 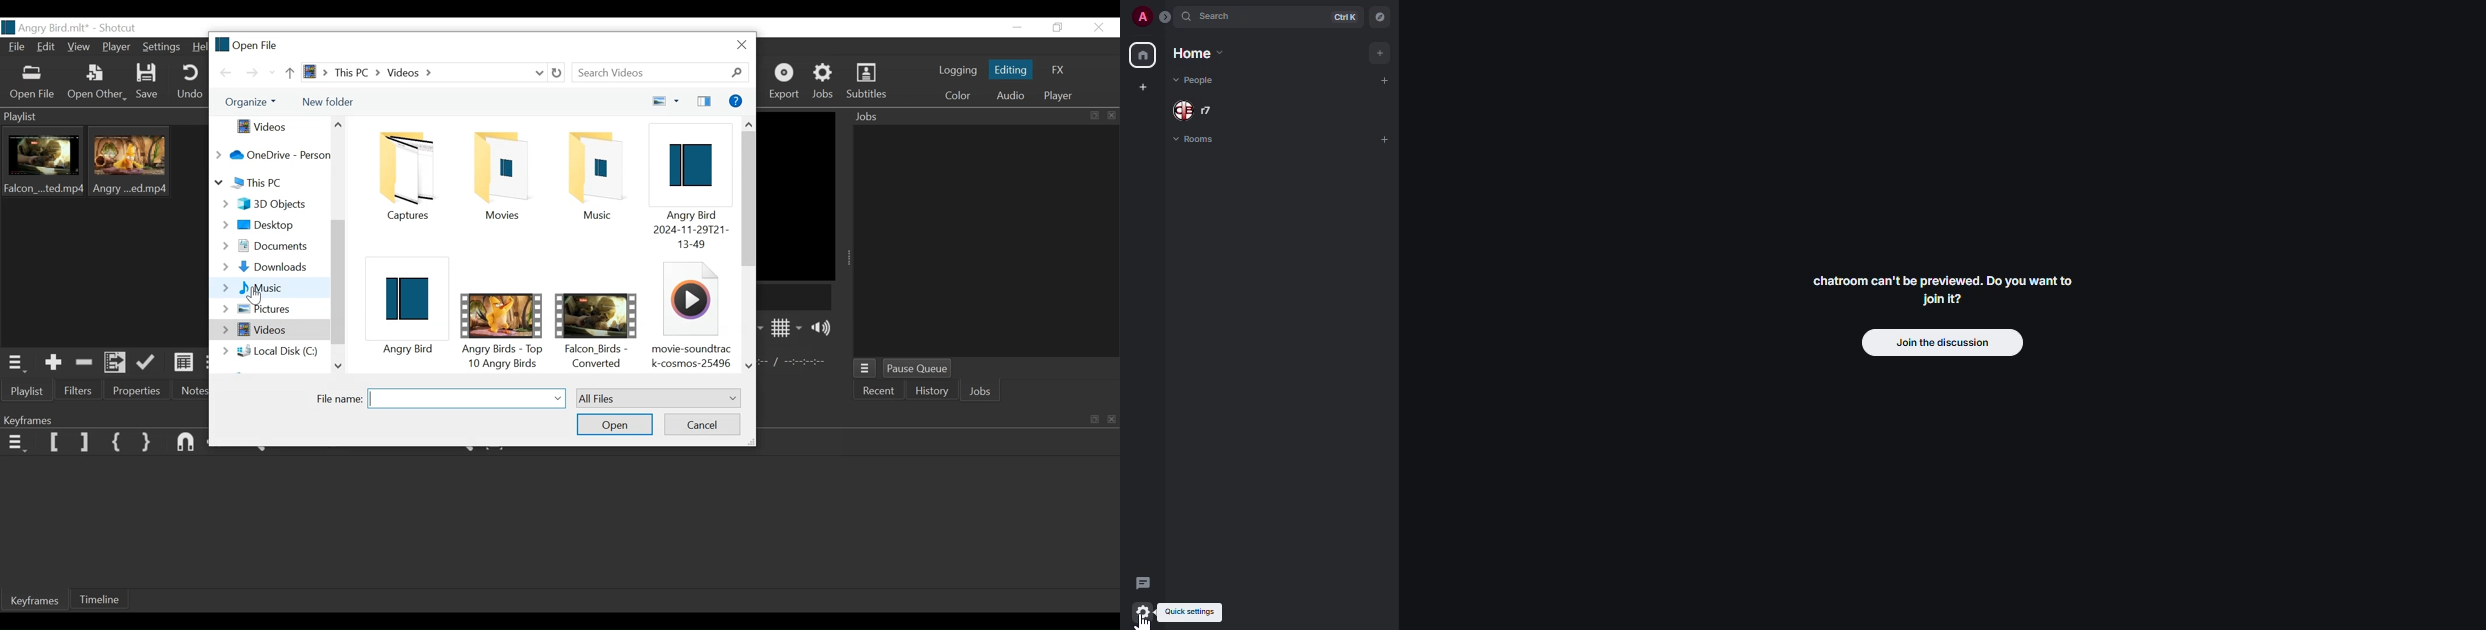 What do you see at coordinates (104, 419) in the screenshot?
I see `Keyframe Panel` at bounding box center [104, 419].